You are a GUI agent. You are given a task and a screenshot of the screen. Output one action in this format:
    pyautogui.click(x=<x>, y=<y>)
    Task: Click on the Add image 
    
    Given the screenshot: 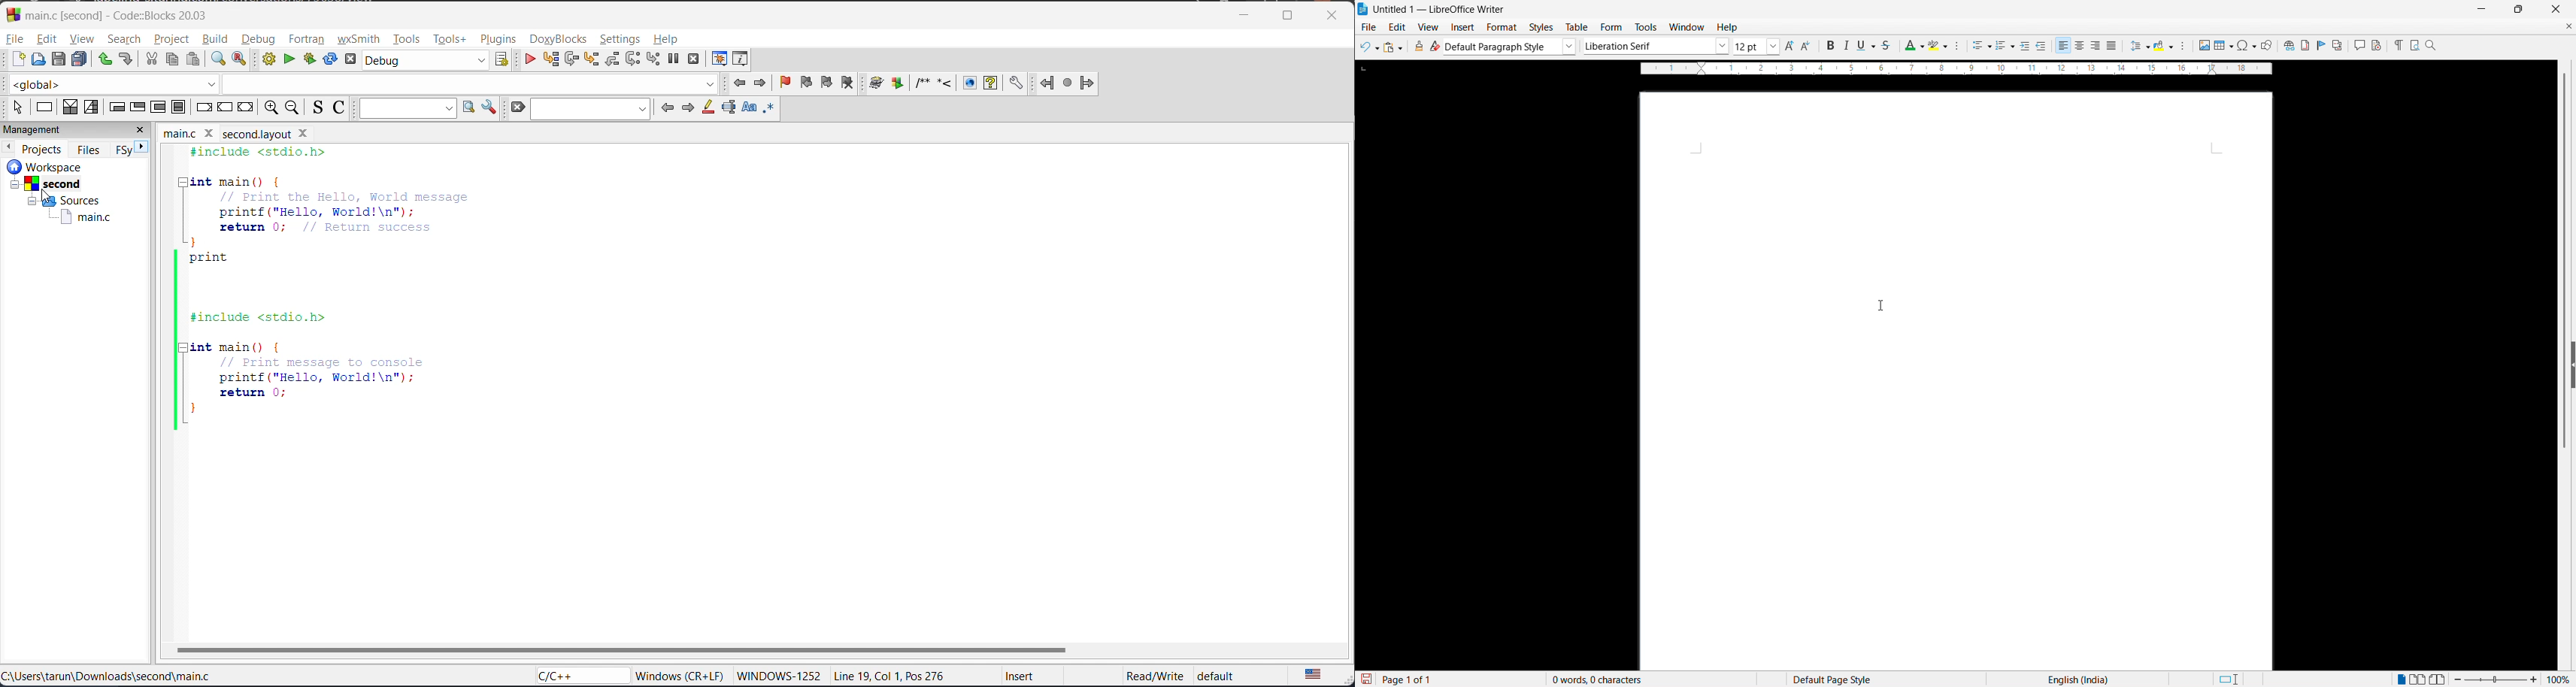 What is the action you would take?
    pyautogui.click(x=2204, y=45)
    